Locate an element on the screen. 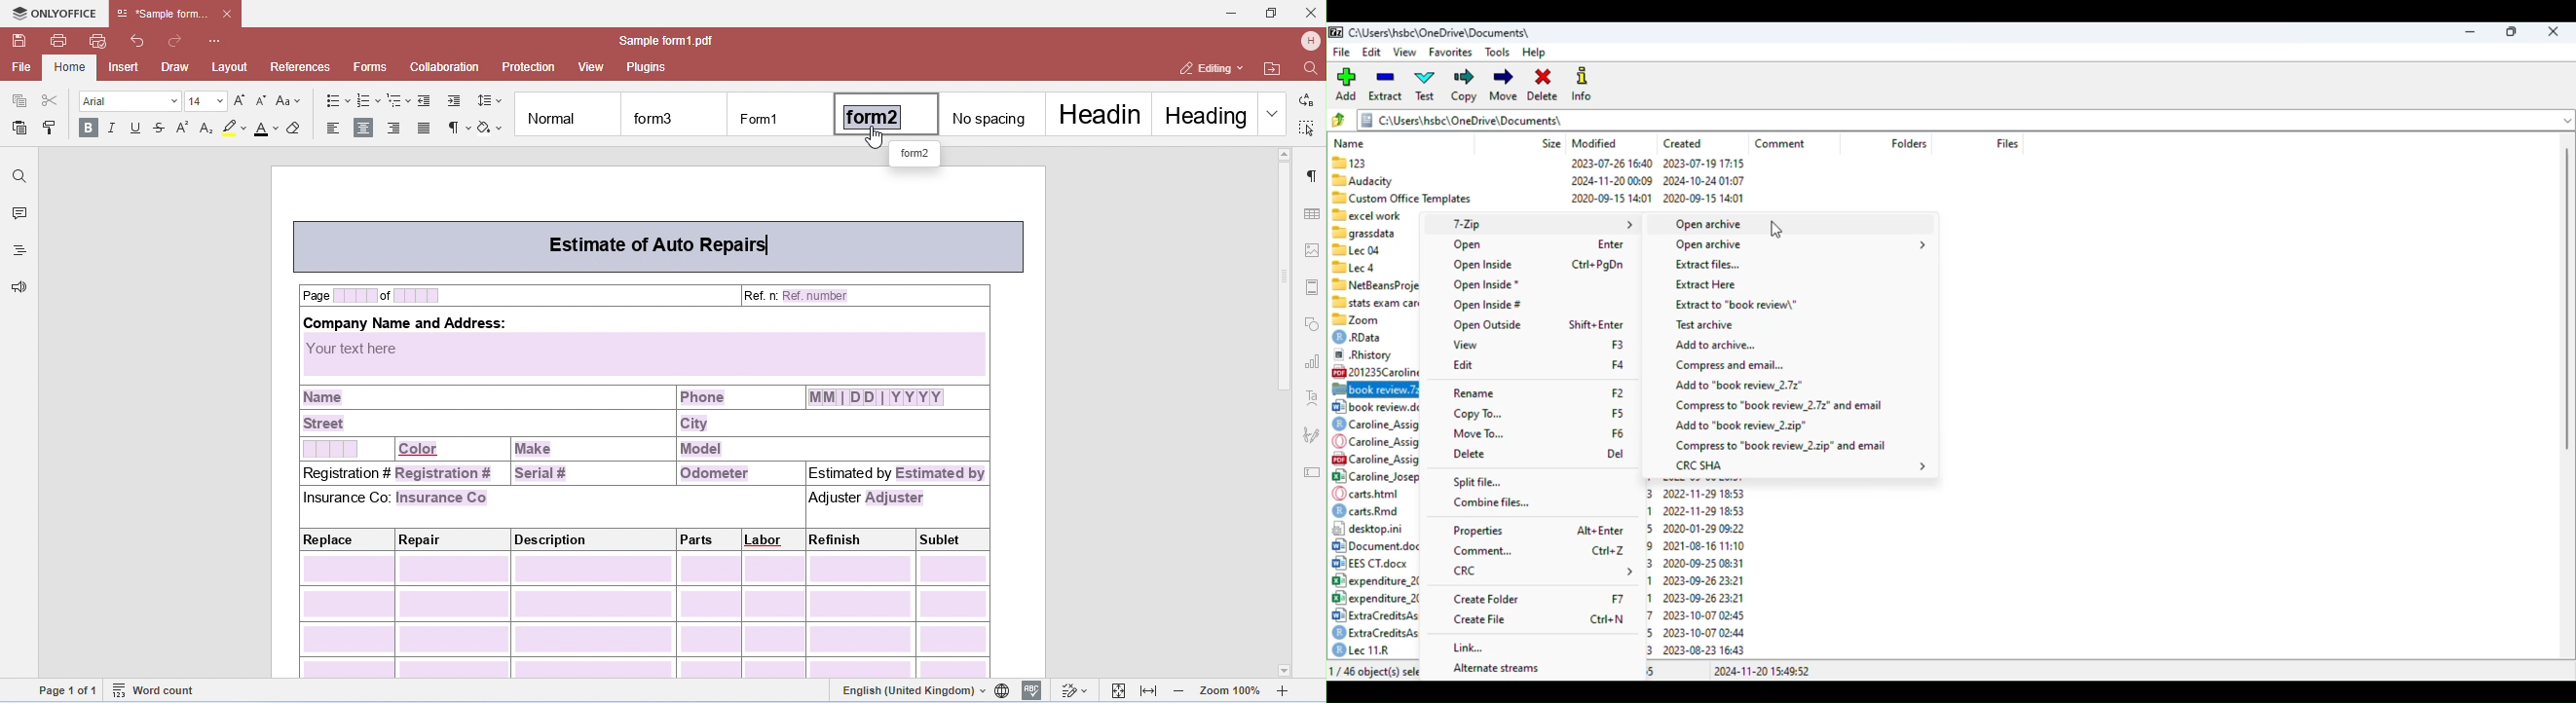 Image resolution: width=2576 pixels, height=728 pixels. shortcut for properties is located at coordinates (1601, 531).